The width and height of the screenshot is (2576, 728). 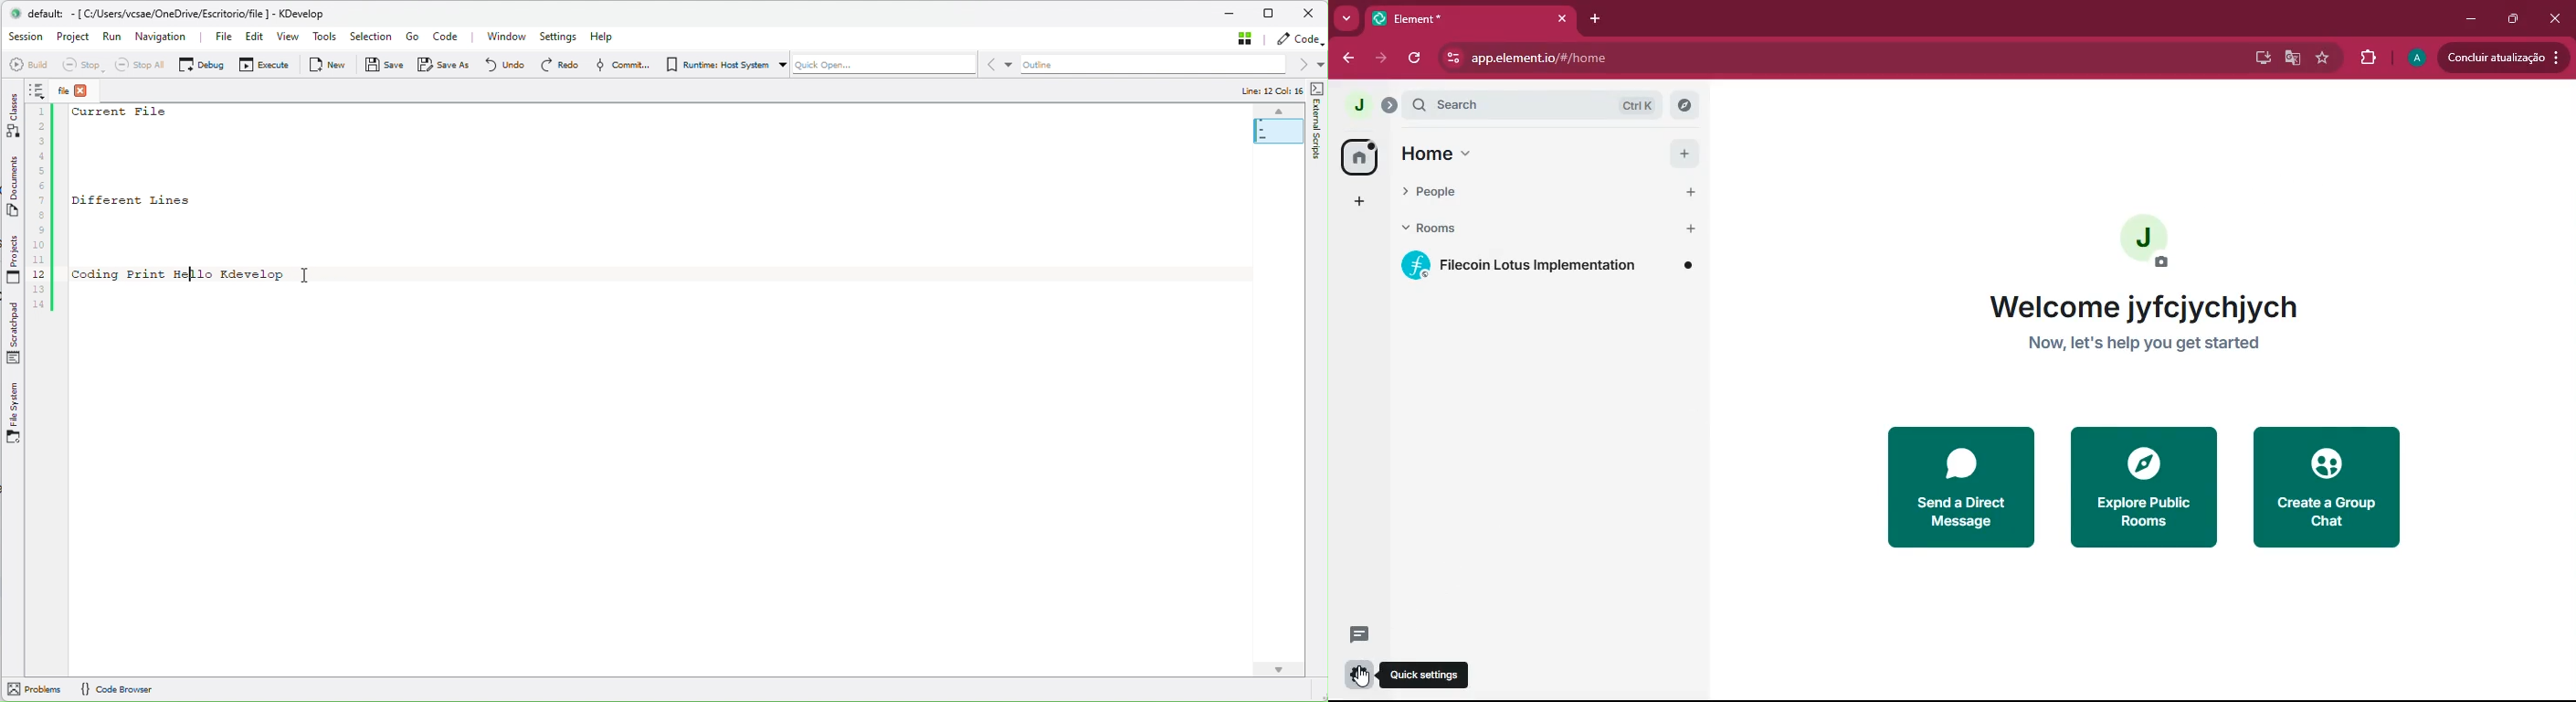 What do you see at coordinates (1378, 59) in the screenshot?
I see `forward` at bounding box center [1378, 59].